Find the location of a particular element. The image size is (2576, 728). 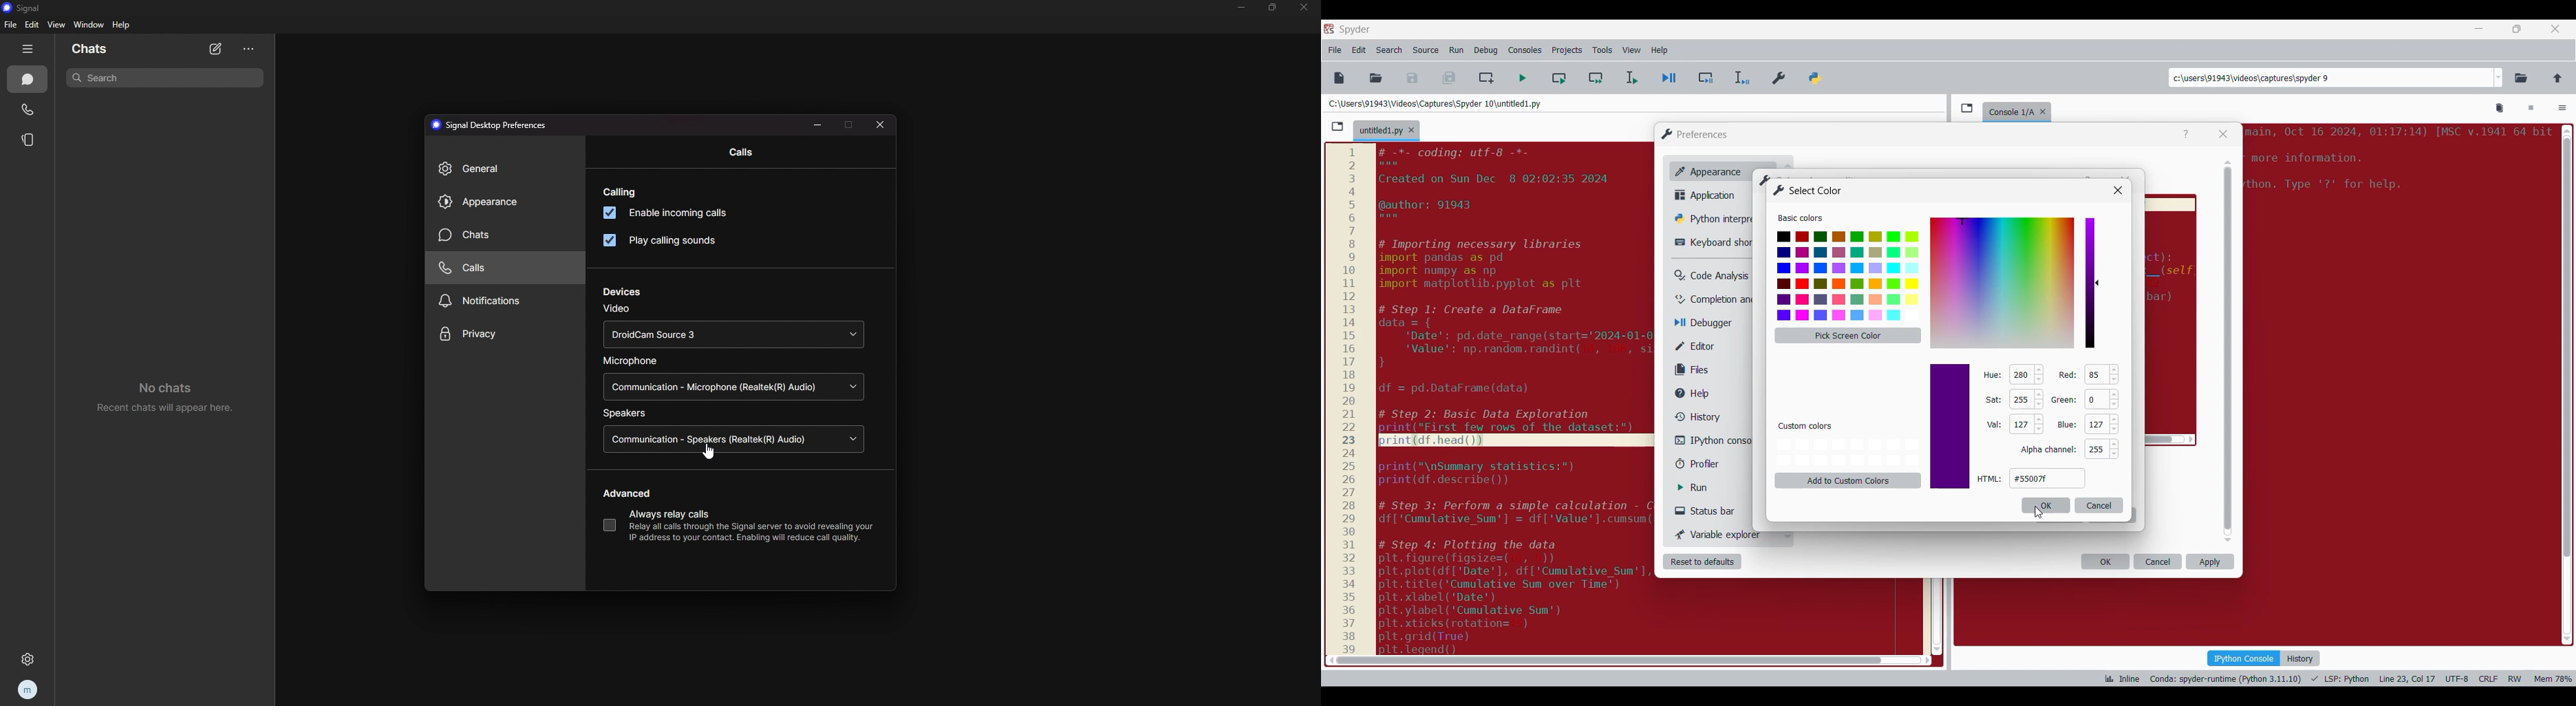

Status bar is located at coordinates (1710, 511).